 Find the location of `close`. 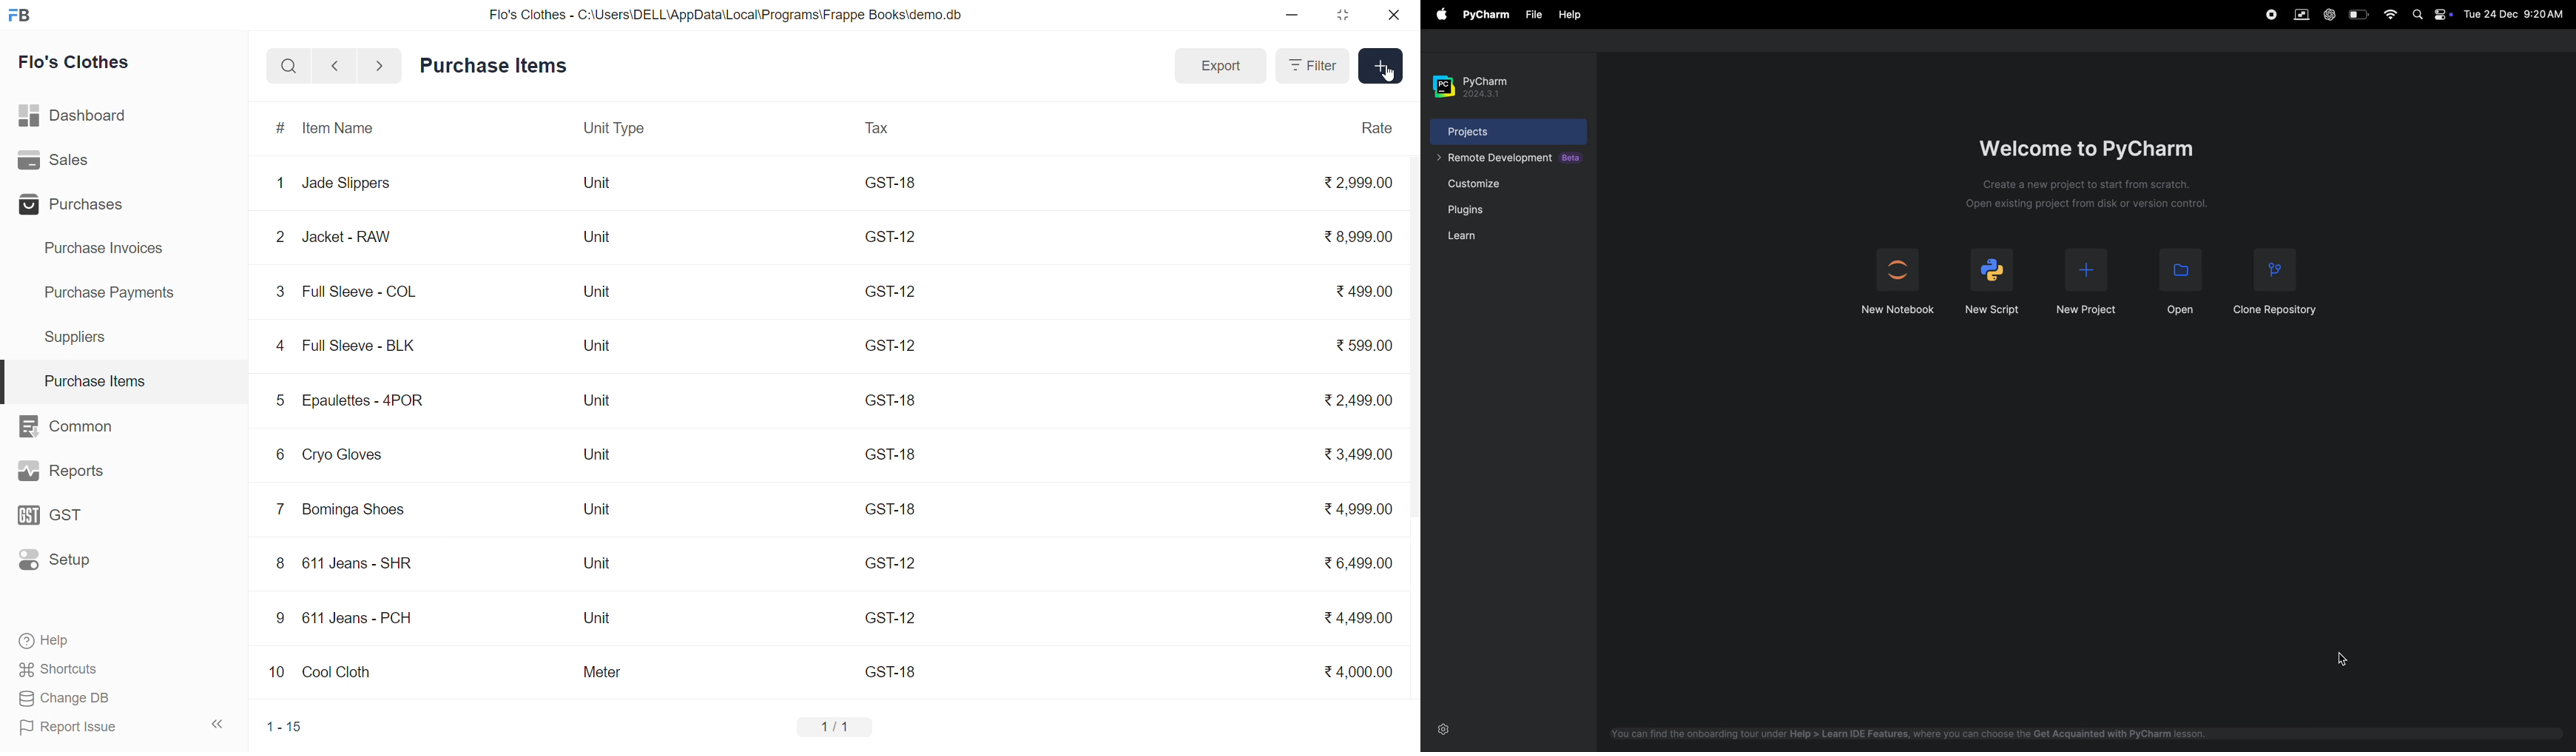

close is located at coordinates (1389, 15).